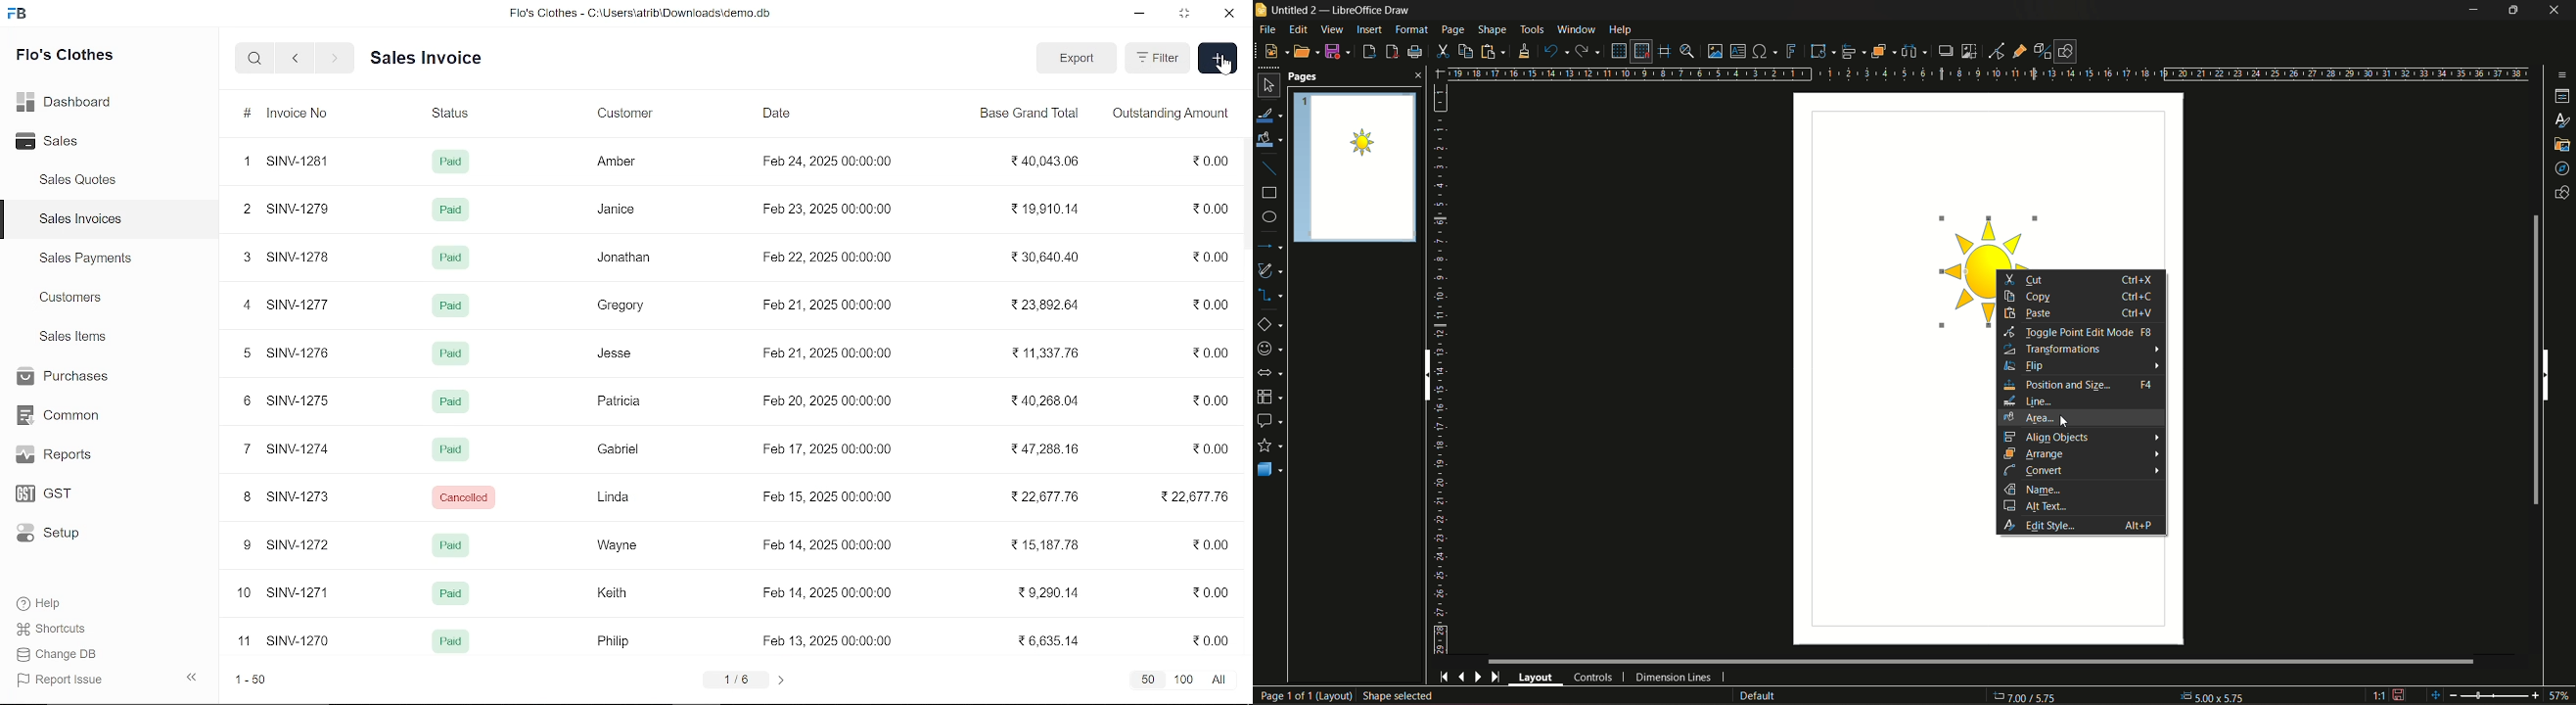 The height and width of the screenshot is (728, 2576). What do you see at coordinates (59, 455) in the screenshot?
I see `Reports` at bounding box center [59, 455].